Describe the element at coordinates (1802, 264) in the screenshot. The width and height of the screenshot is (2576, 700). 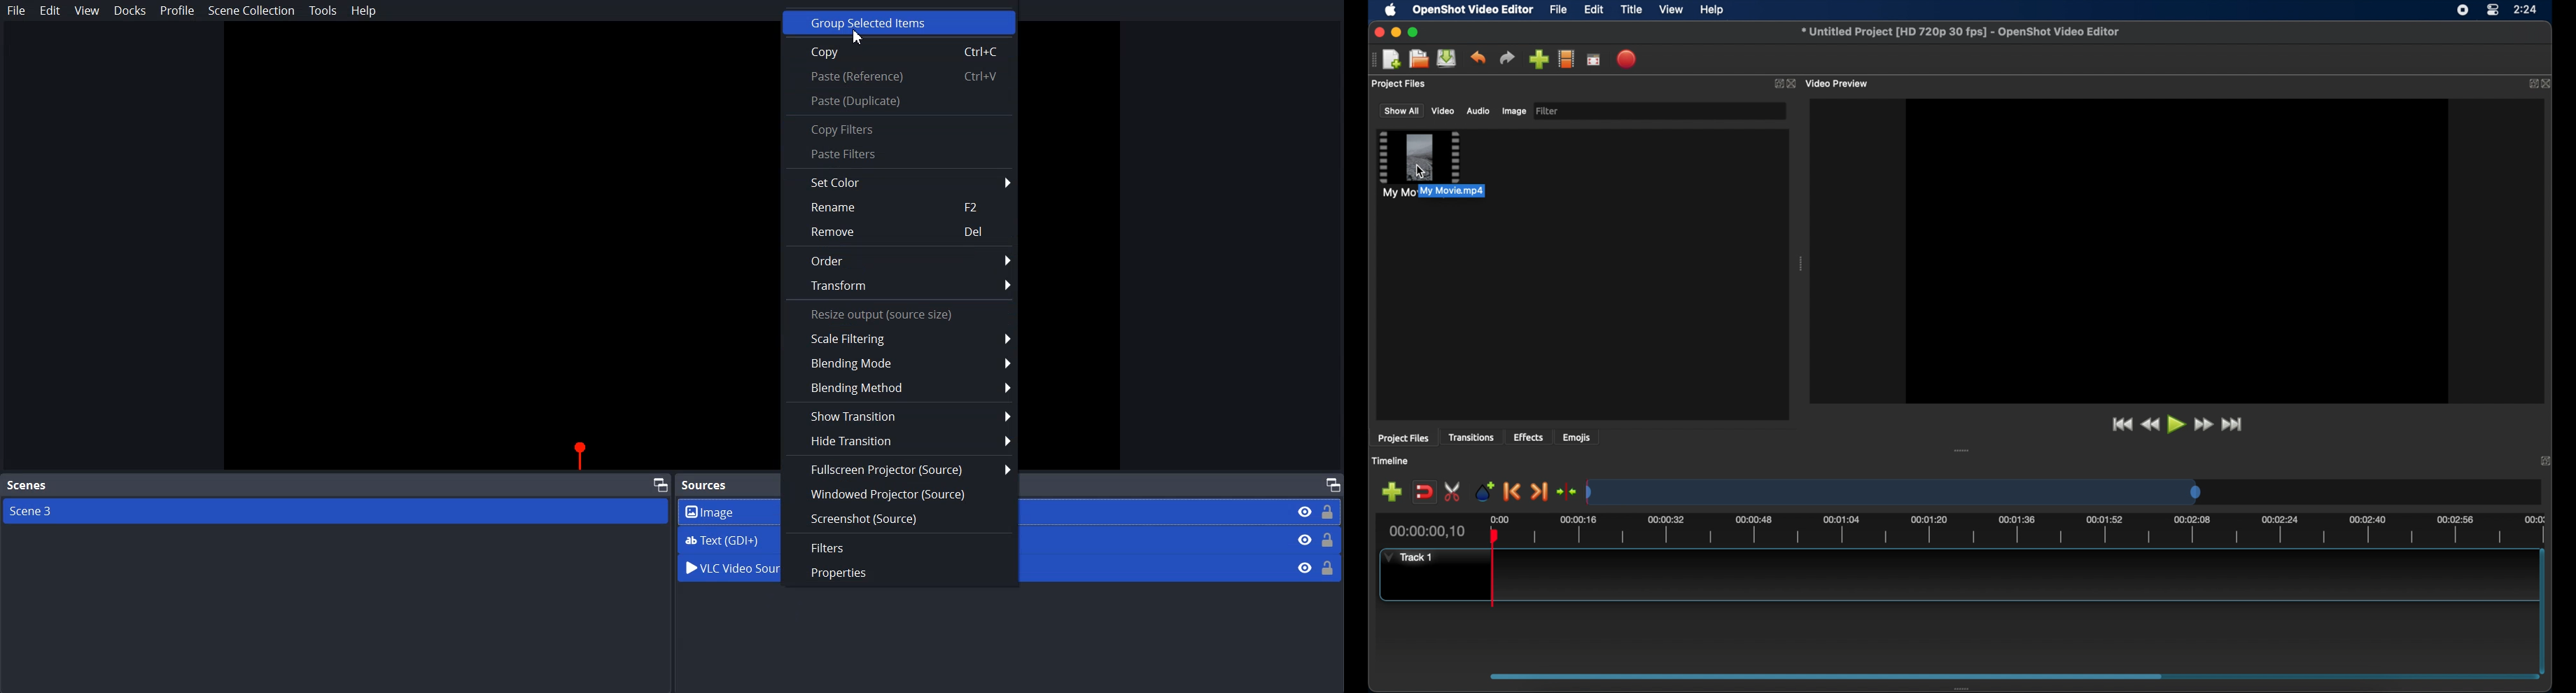
I see `drag handle` at that location.